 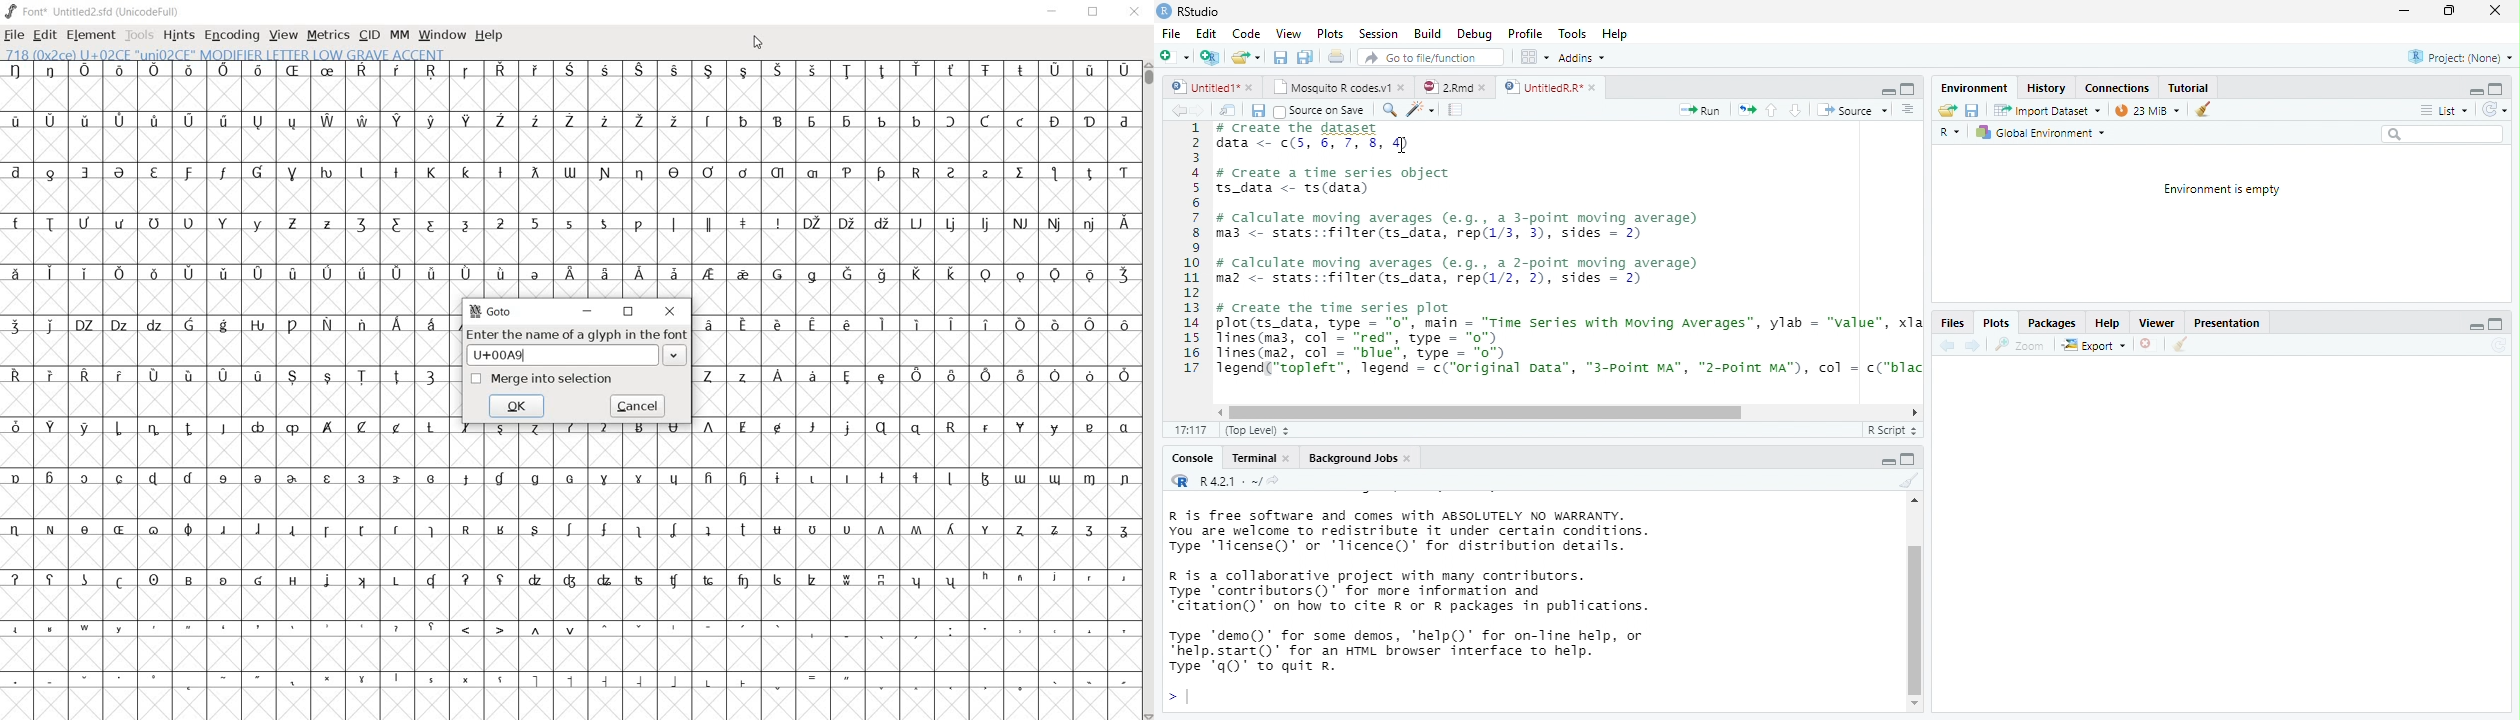 I want to click on Addins, so click(x=1582, y=58).